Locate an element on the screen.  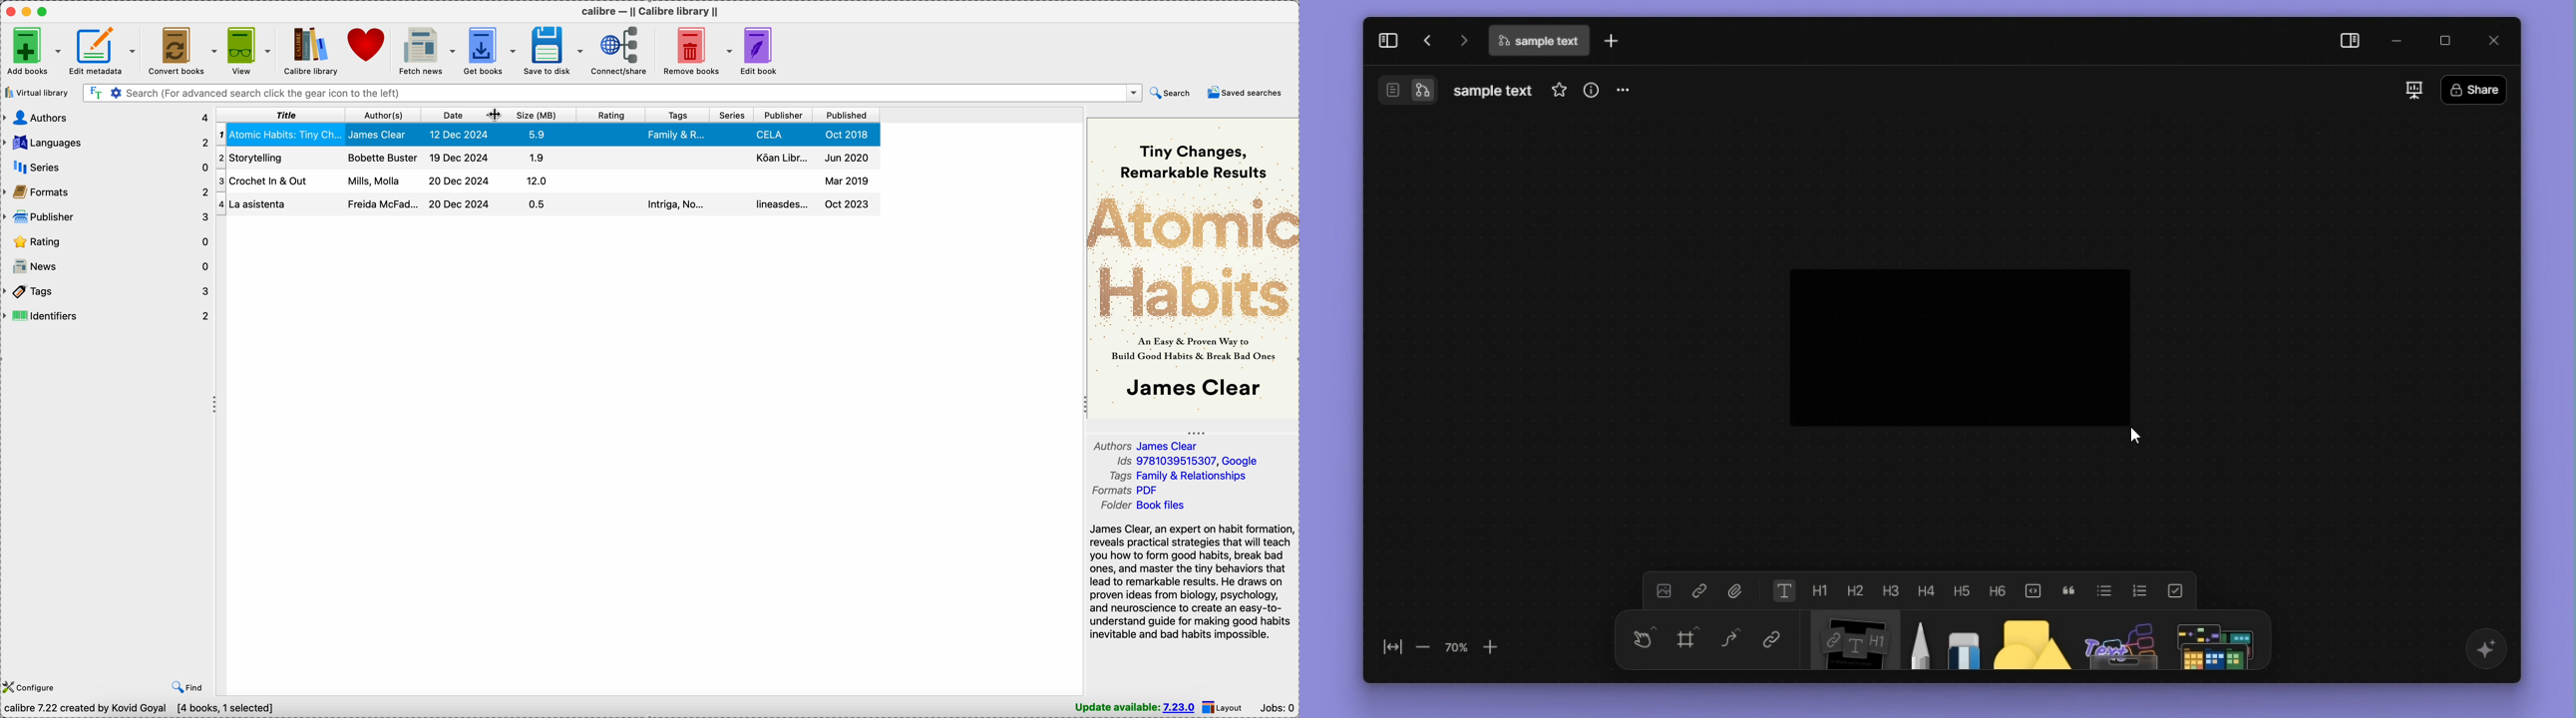
series is located at coordinates (107, 168).